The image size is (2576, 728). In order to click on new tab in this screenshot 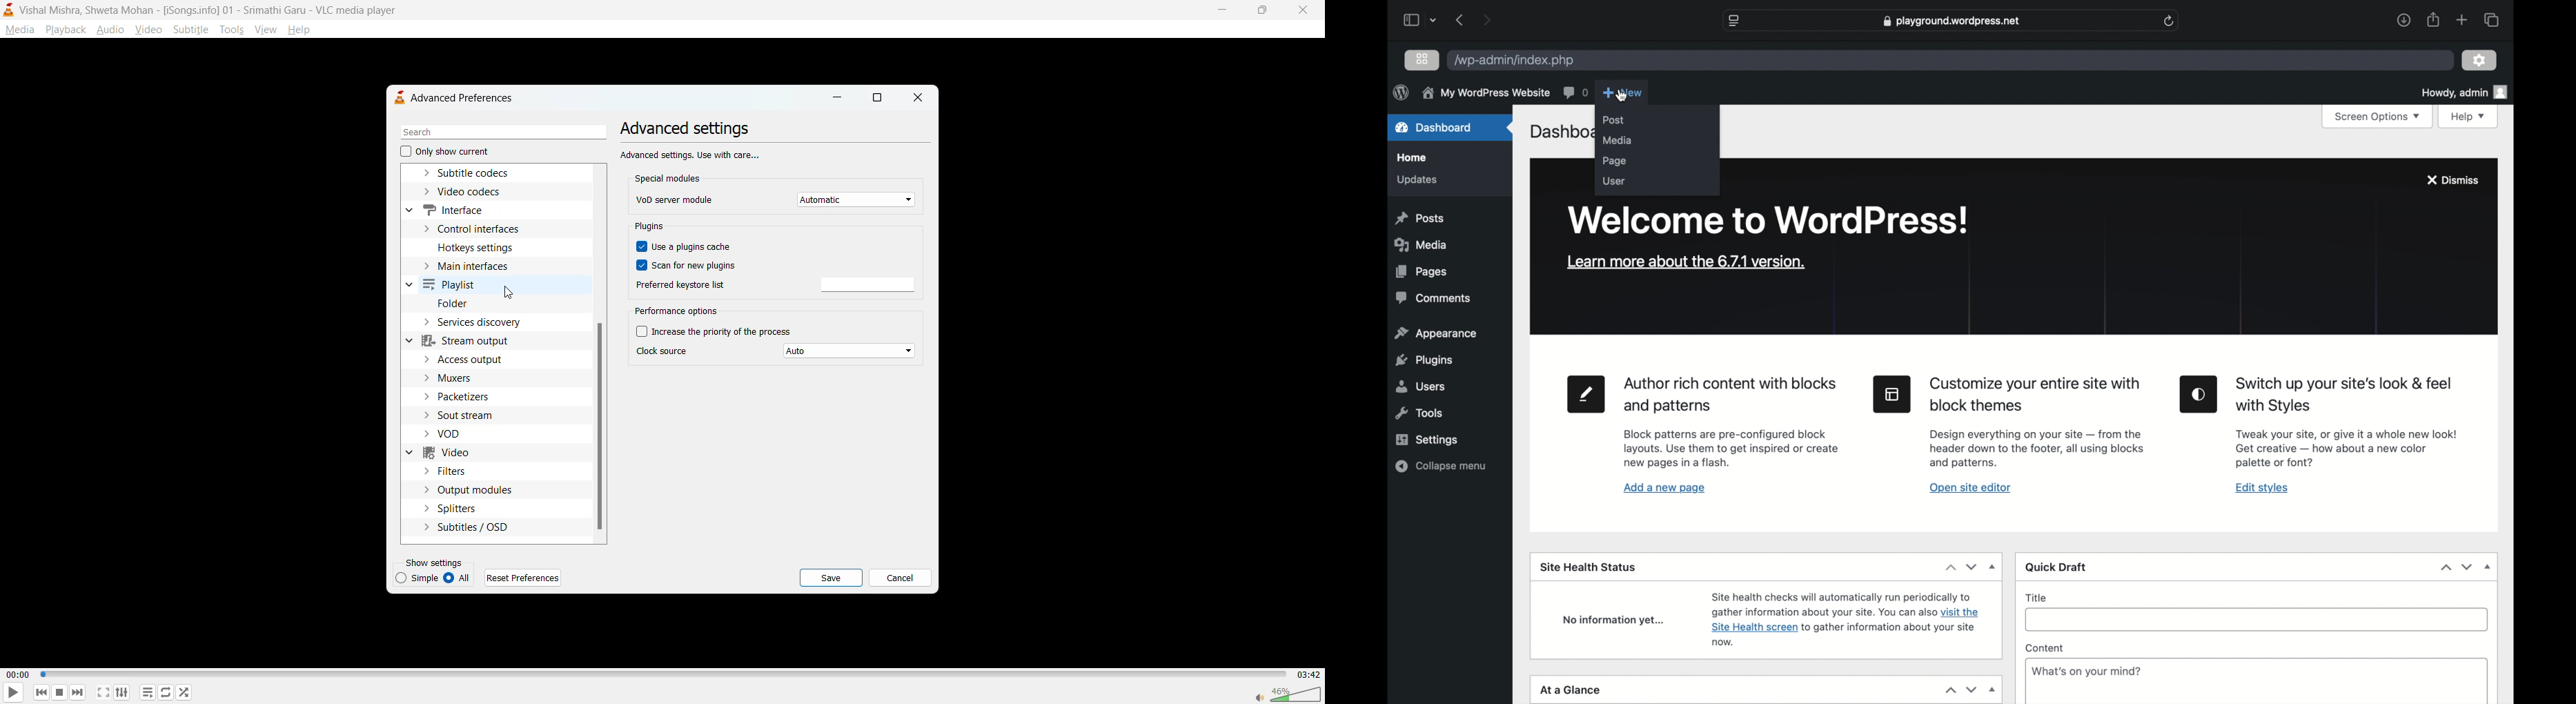, I will do `click(2462, 20)`.